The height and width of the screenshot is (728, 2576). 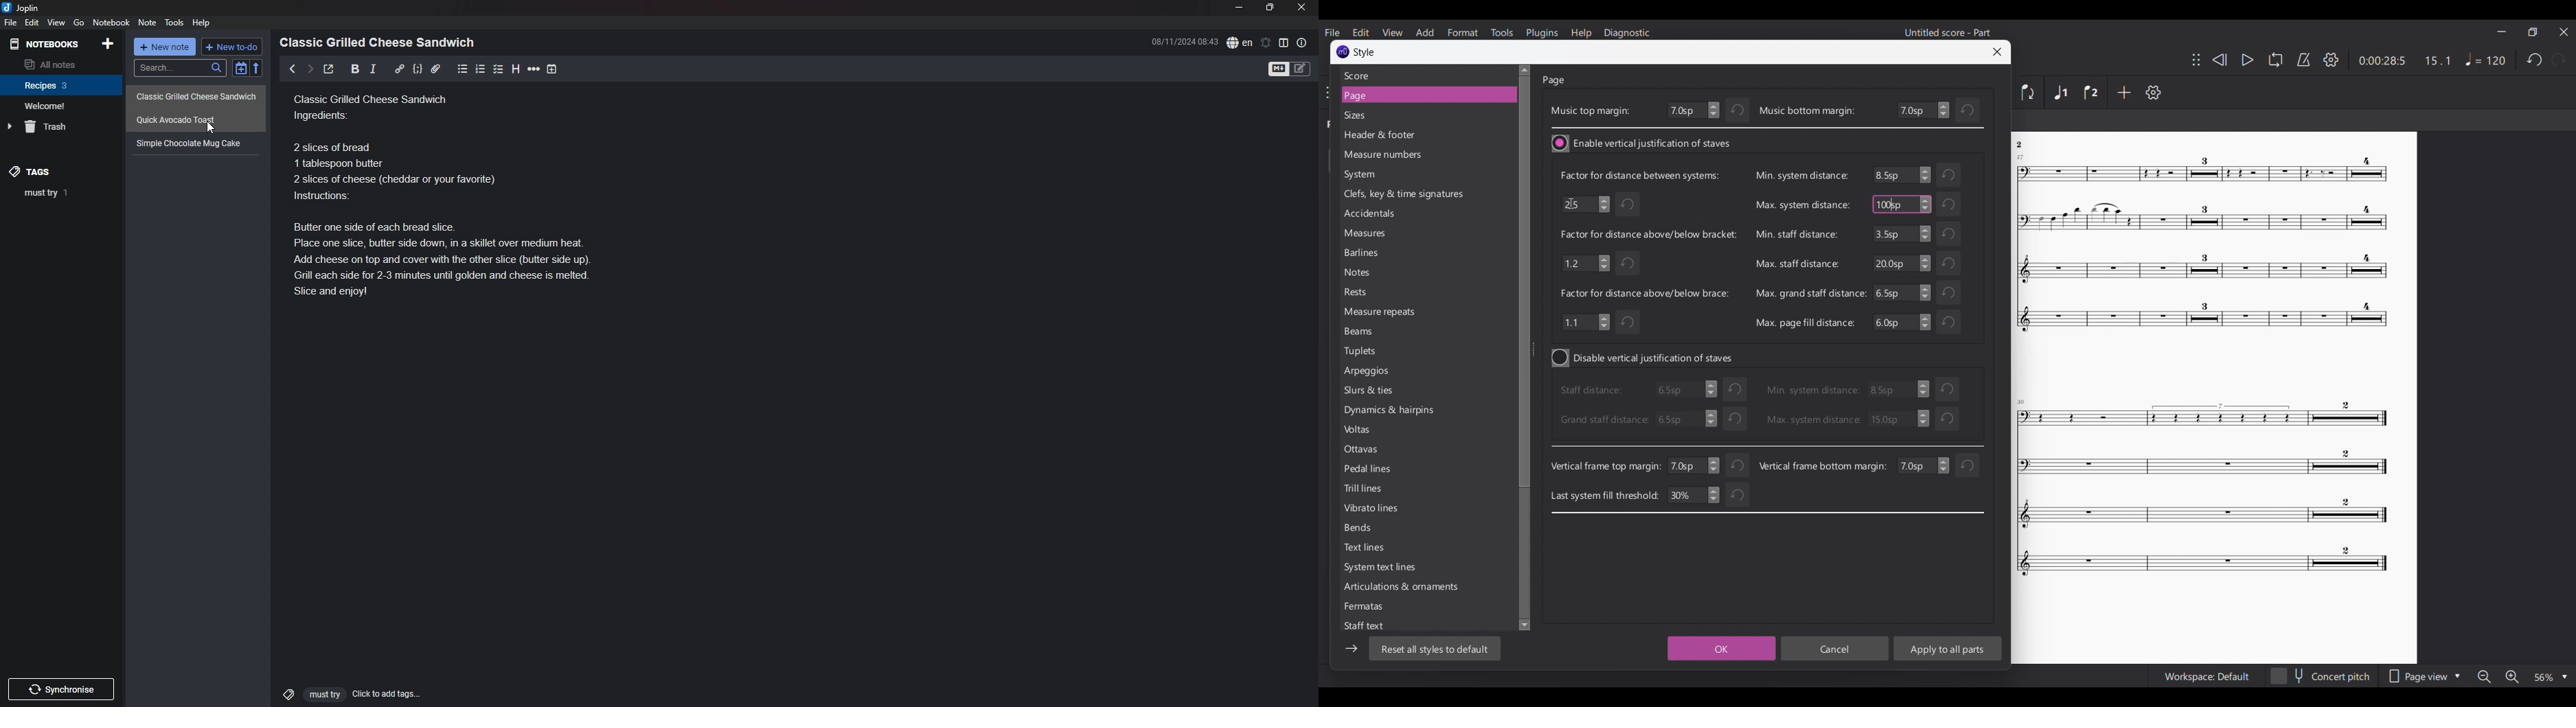 What do you see at coordinates (10, 23) in the screenshot?
I see `file` at bounding box center [10, 23].